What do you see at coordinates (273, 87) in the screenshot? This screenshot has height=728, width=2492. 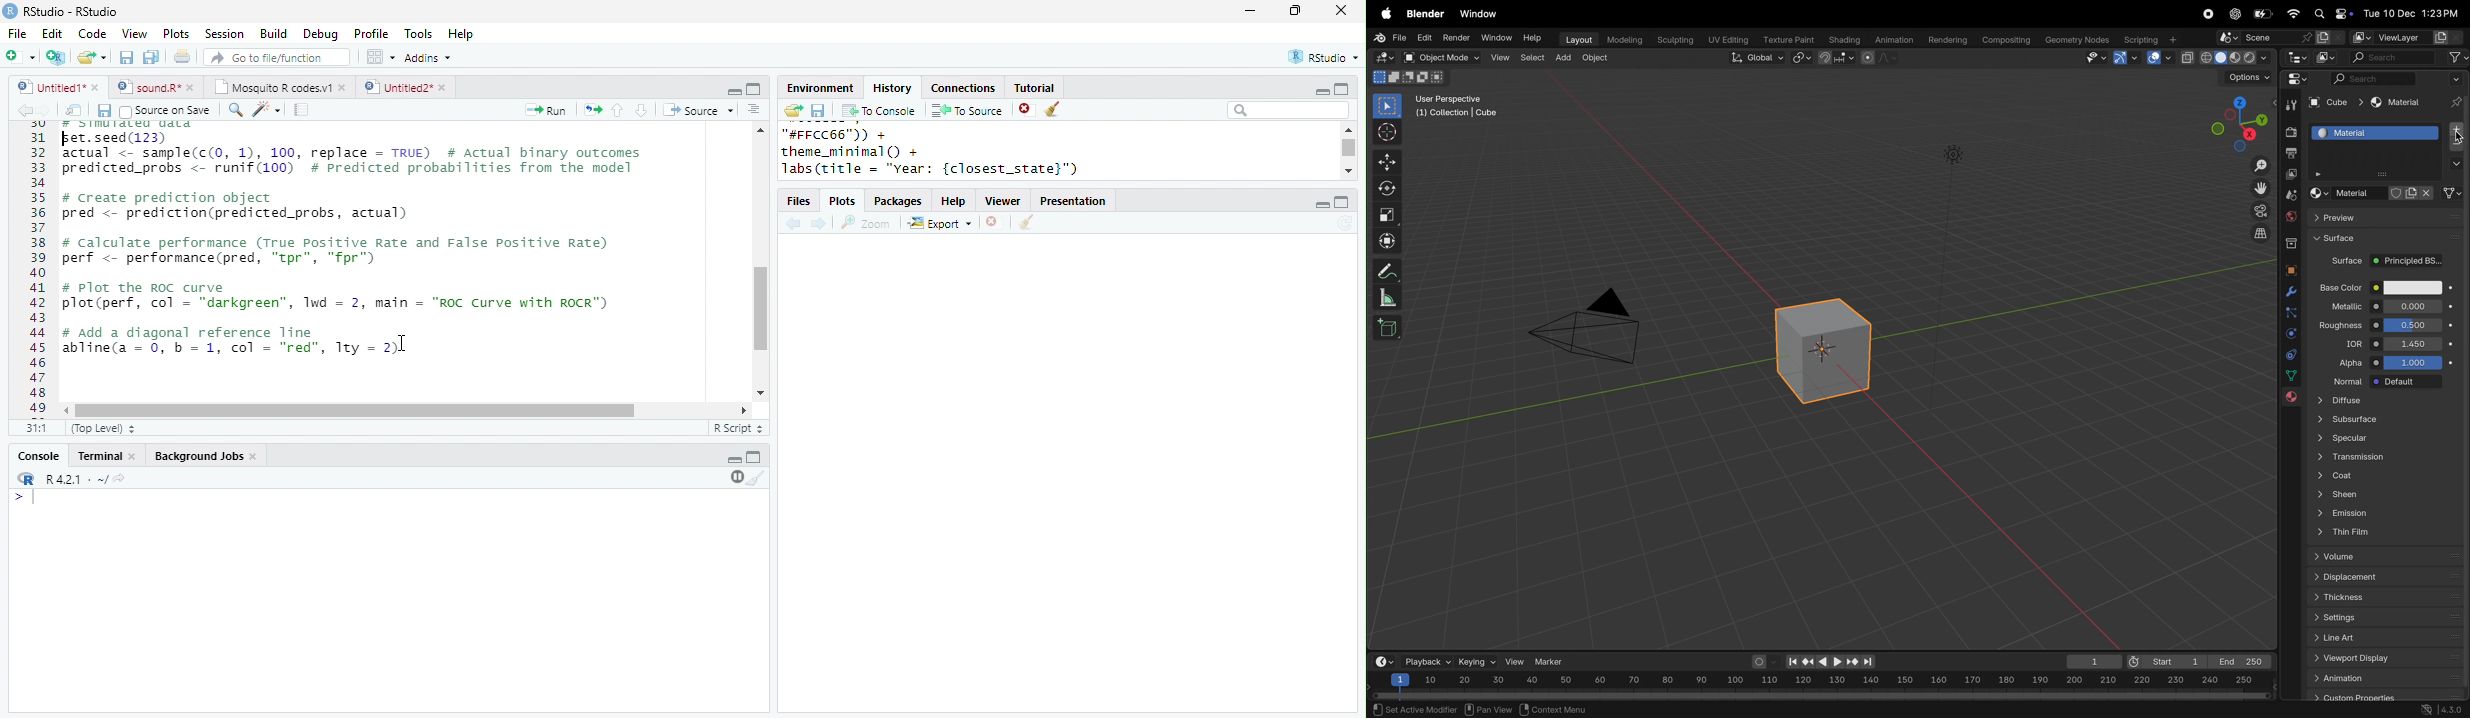 I see `Mosquito R codes.v1` at bounding box center [273, 87].